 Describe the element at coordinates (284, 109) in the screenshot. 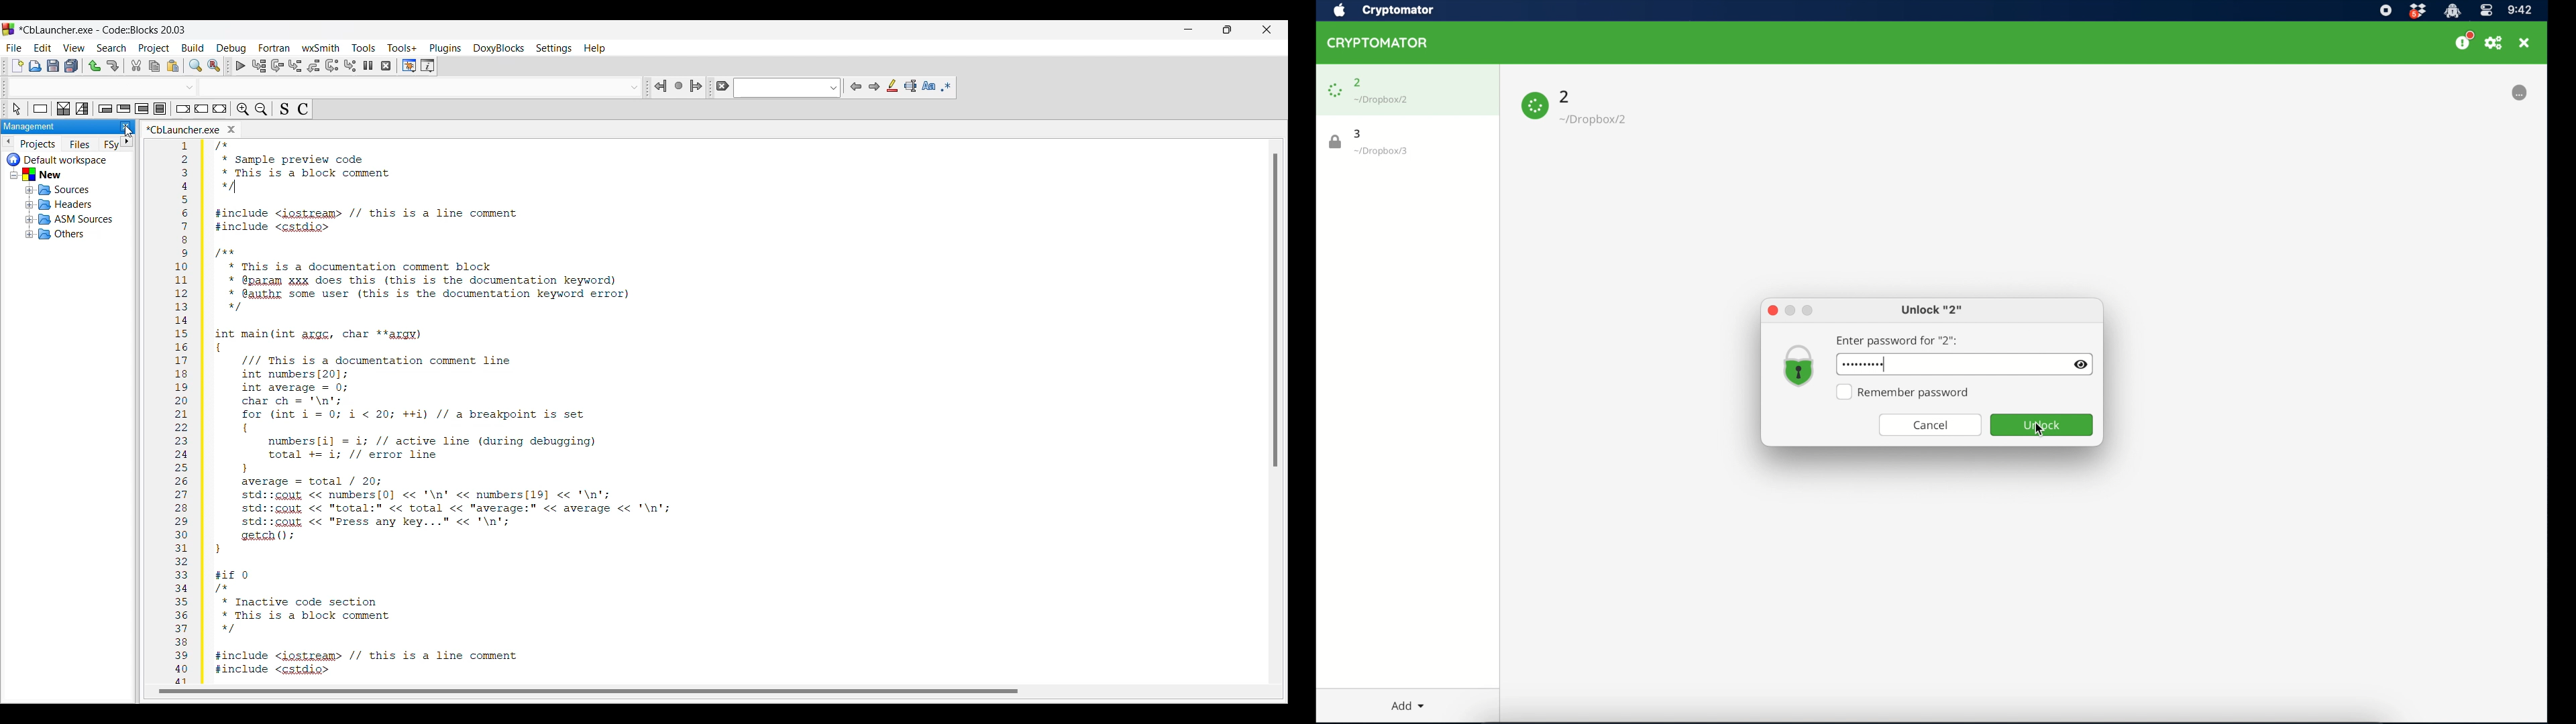

I see `Toggle source` at that location.